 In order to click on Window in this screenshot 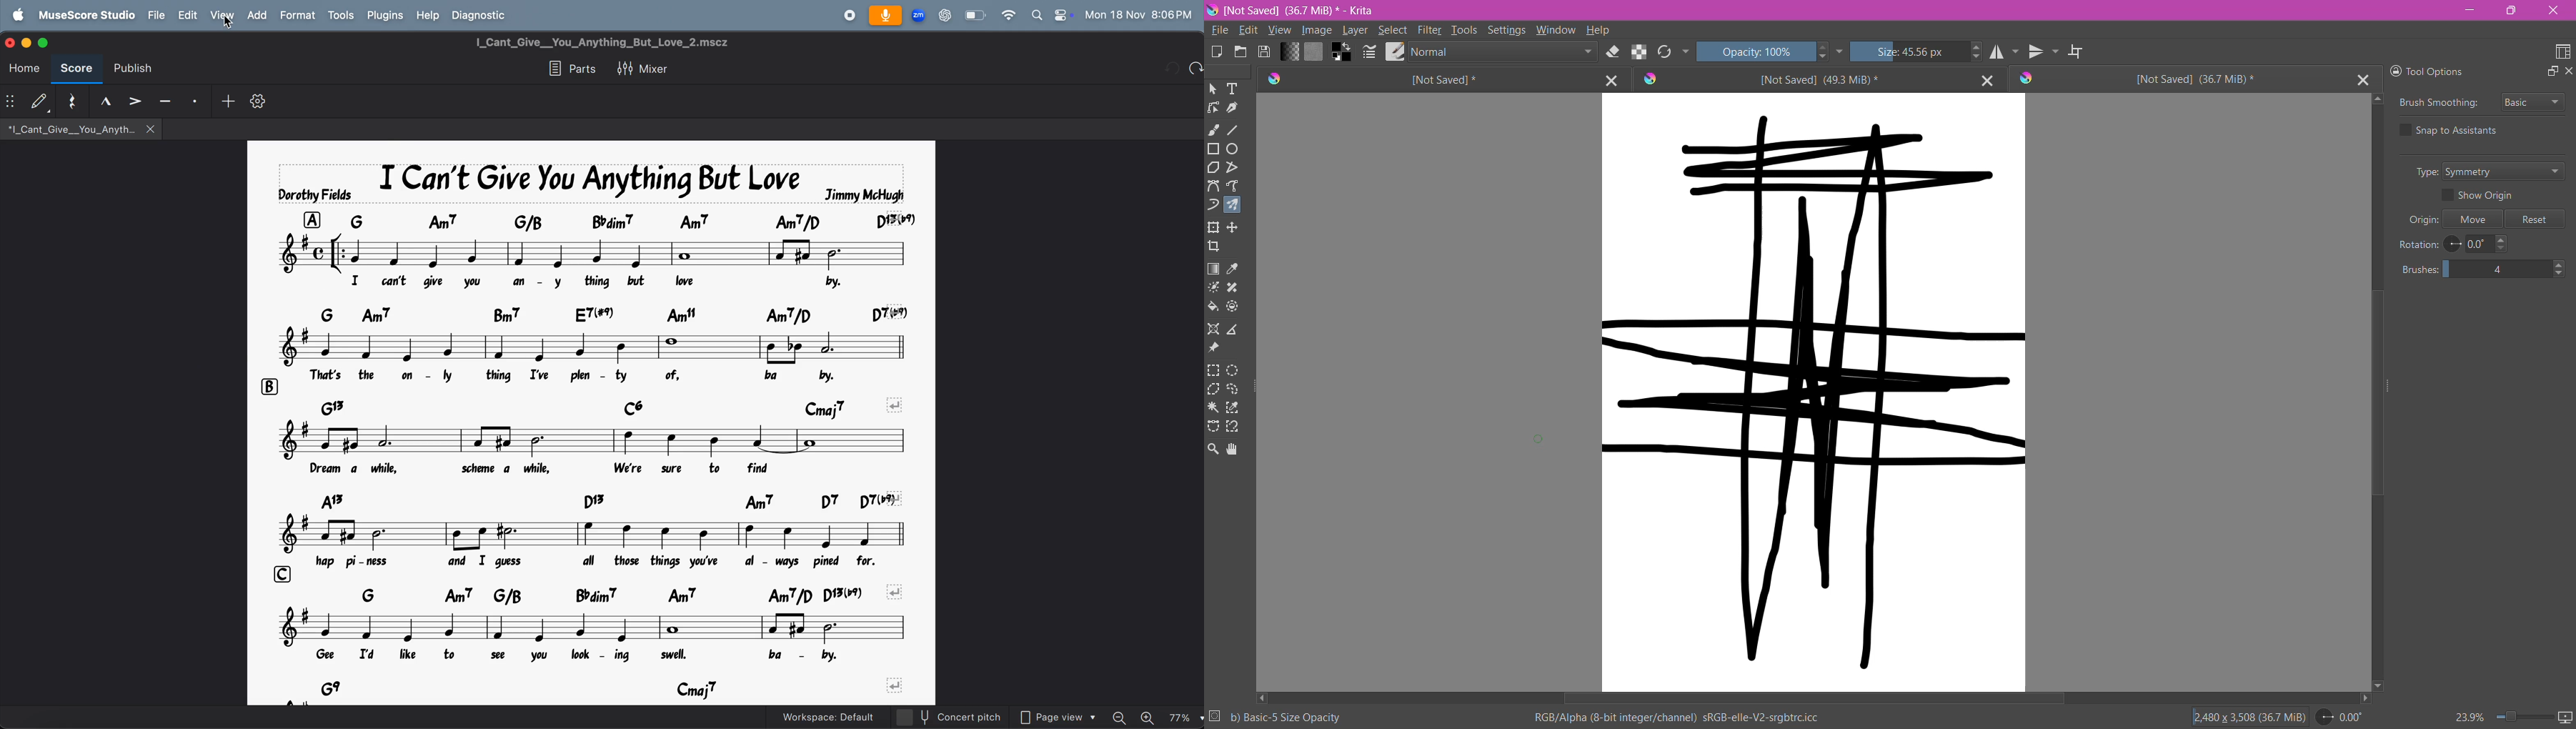, I will do `click(1556, 29)`.